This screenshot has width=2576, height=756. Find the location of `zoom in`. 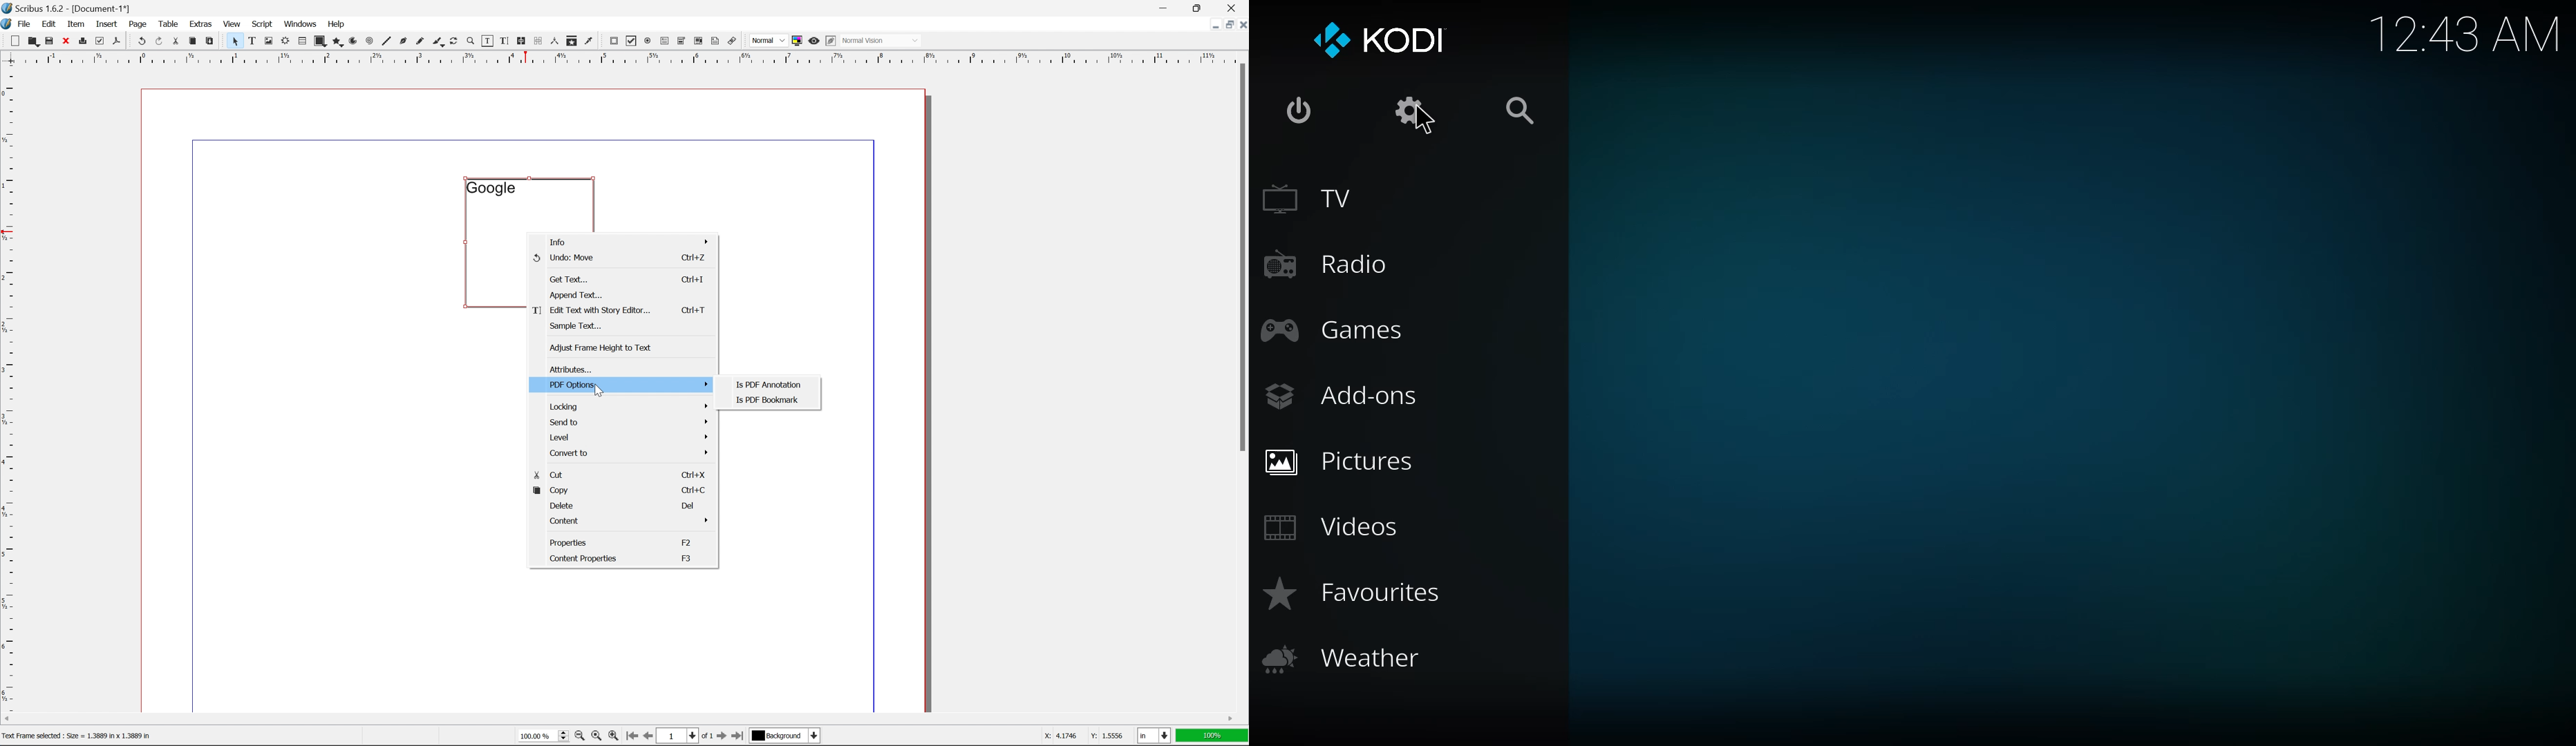

zoom in is located at coordinates (613, 736).